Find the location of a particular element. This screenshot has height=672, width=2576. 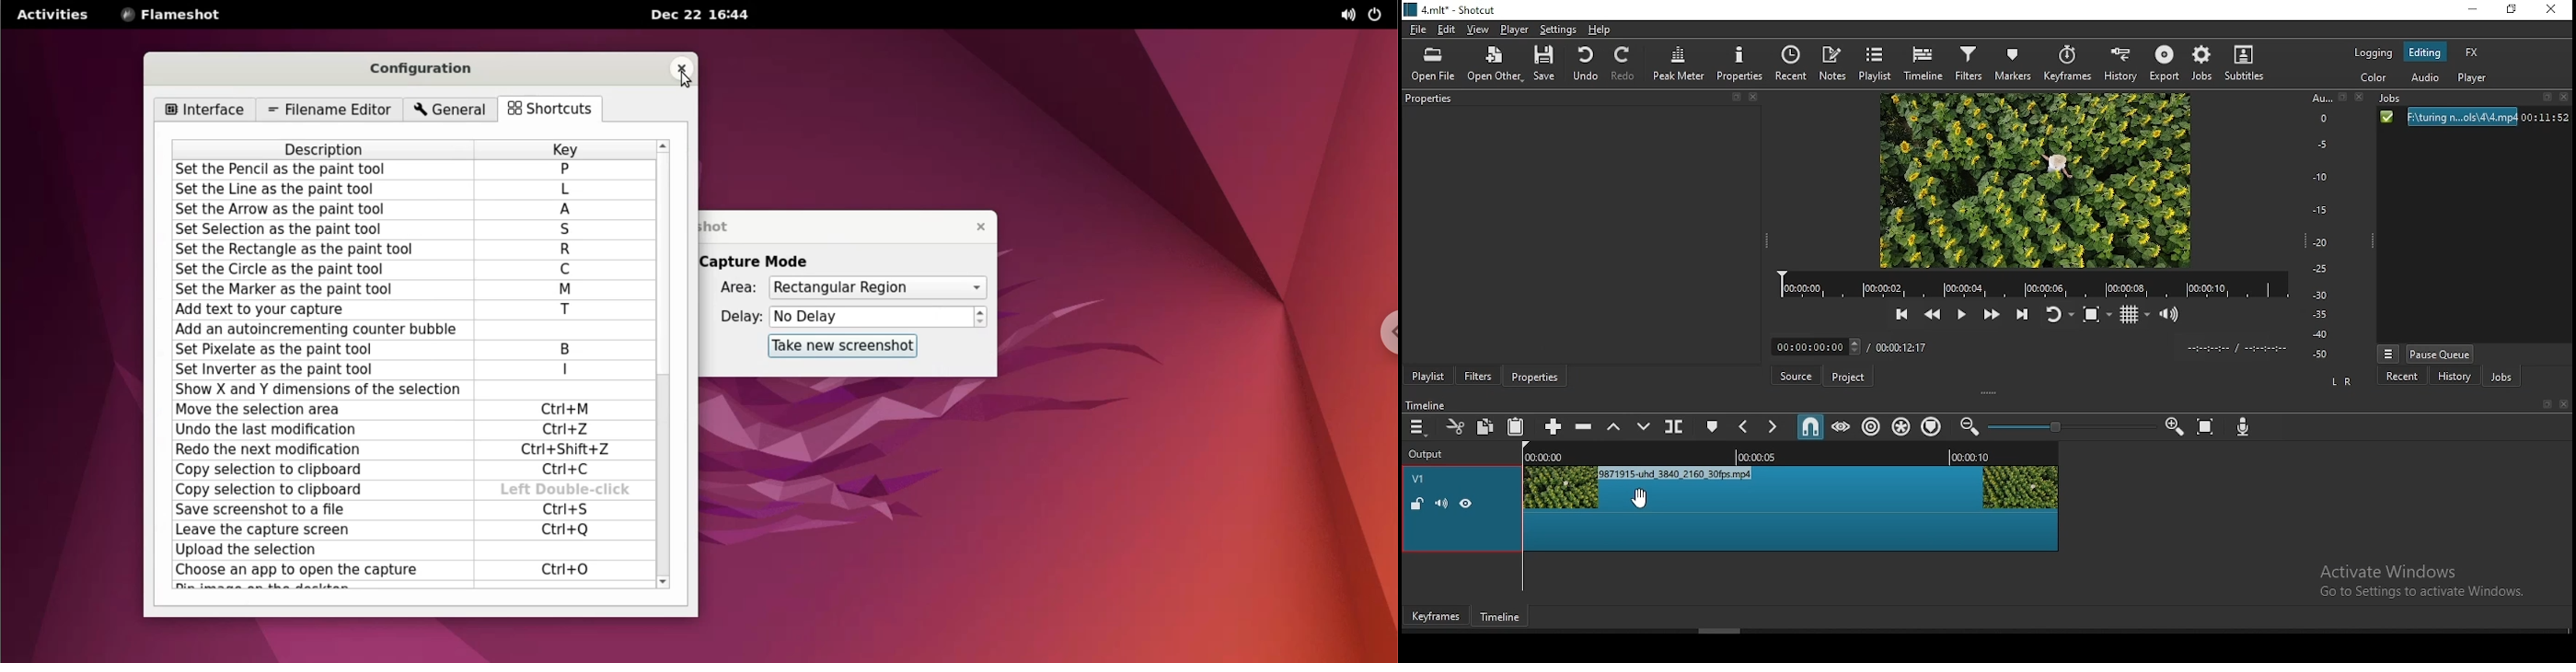

subtitles is located at coordinates (2244, 62).